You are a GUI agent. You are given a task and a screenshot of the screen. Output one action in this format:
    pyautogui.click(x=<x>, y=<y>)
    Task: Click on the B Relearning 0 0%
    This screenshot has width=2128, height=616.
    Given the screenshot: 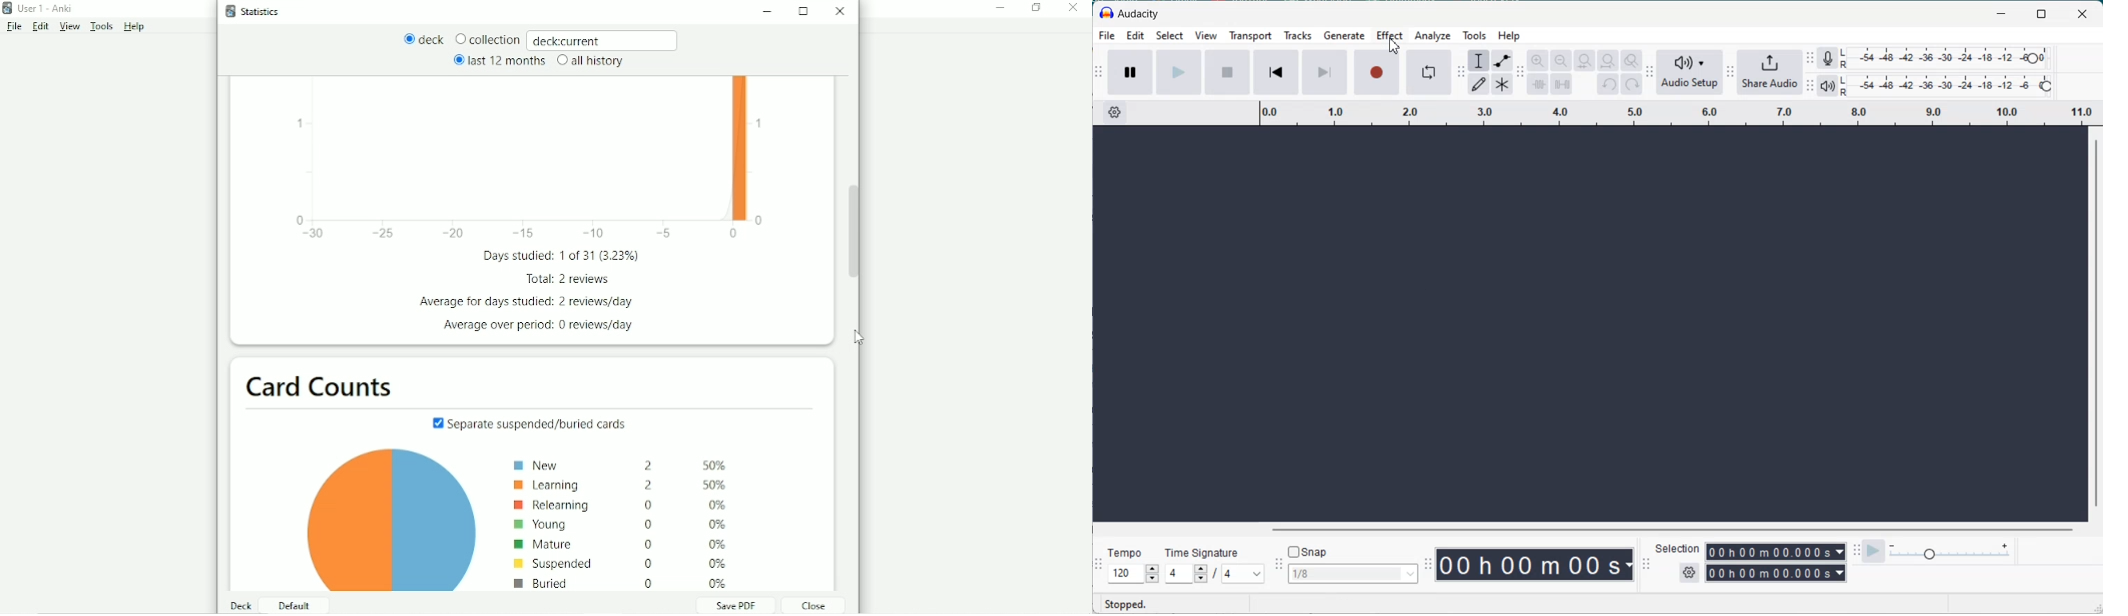 What is the action you would take?
    pyautogui.click(x=623, y=505)
    